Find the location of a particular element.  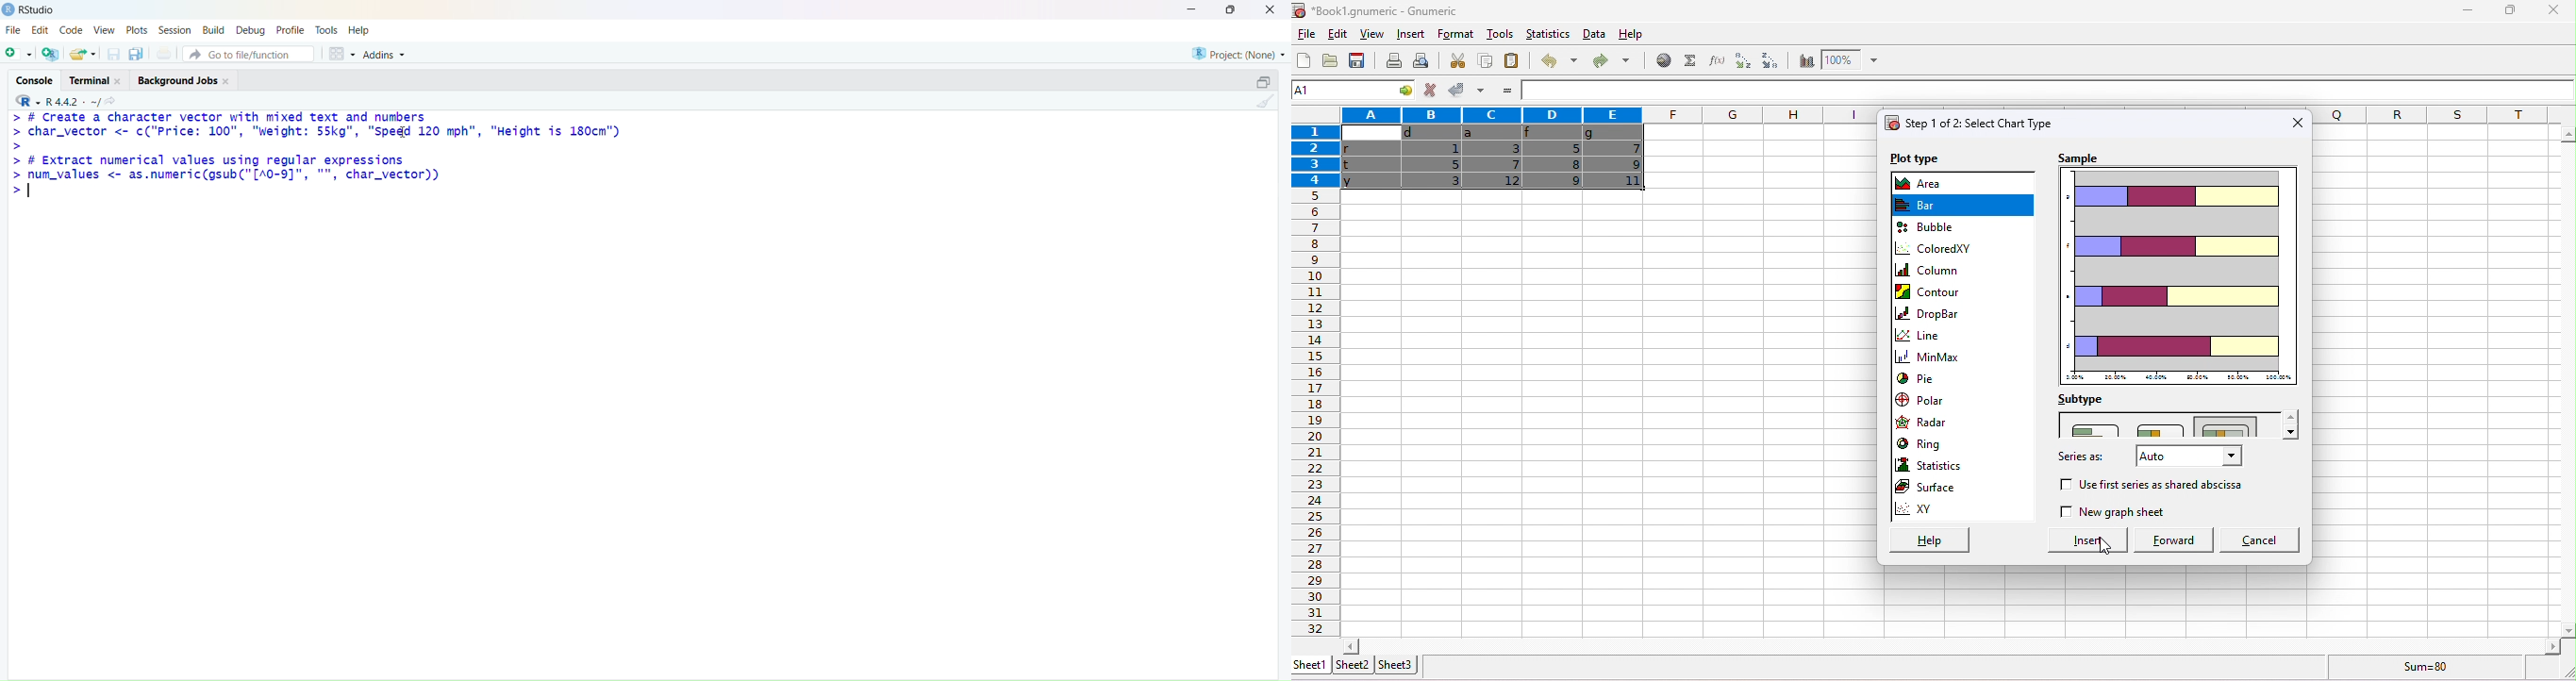

format is located at coordinates (1456, 34).